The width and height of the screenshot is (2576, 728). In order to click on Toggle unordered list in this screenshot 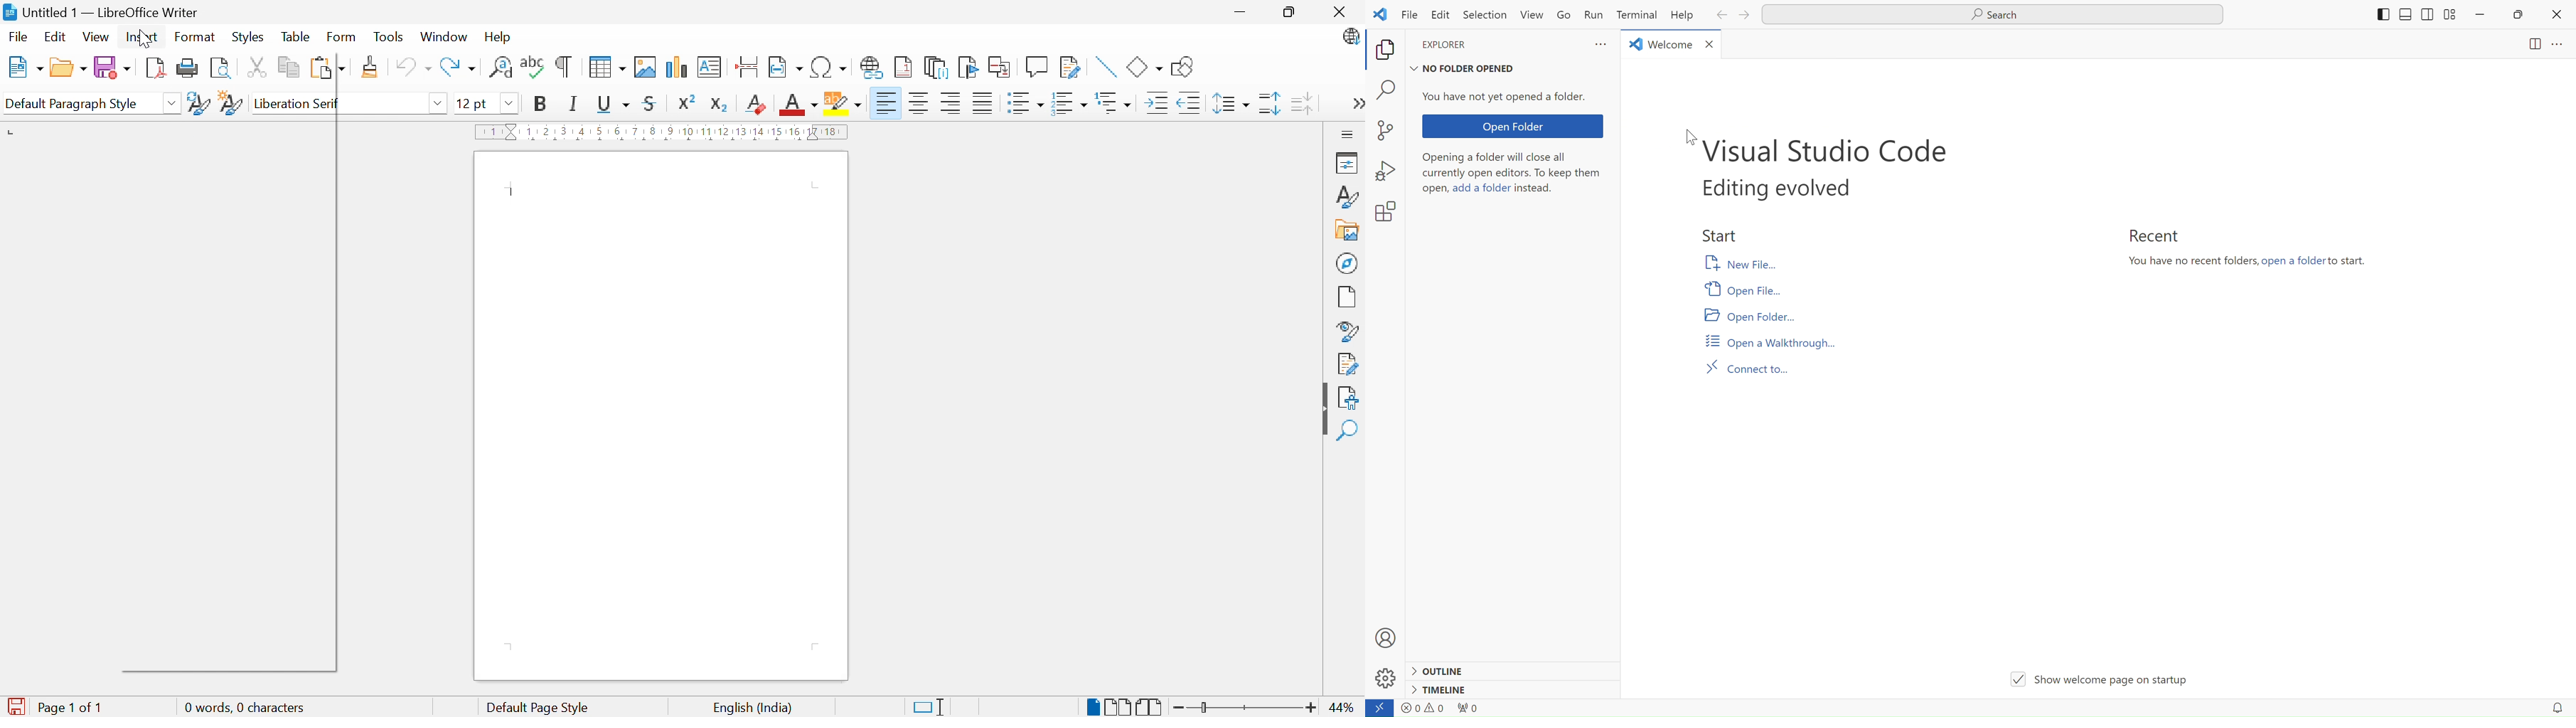, I will do `click(1024, 103)`.